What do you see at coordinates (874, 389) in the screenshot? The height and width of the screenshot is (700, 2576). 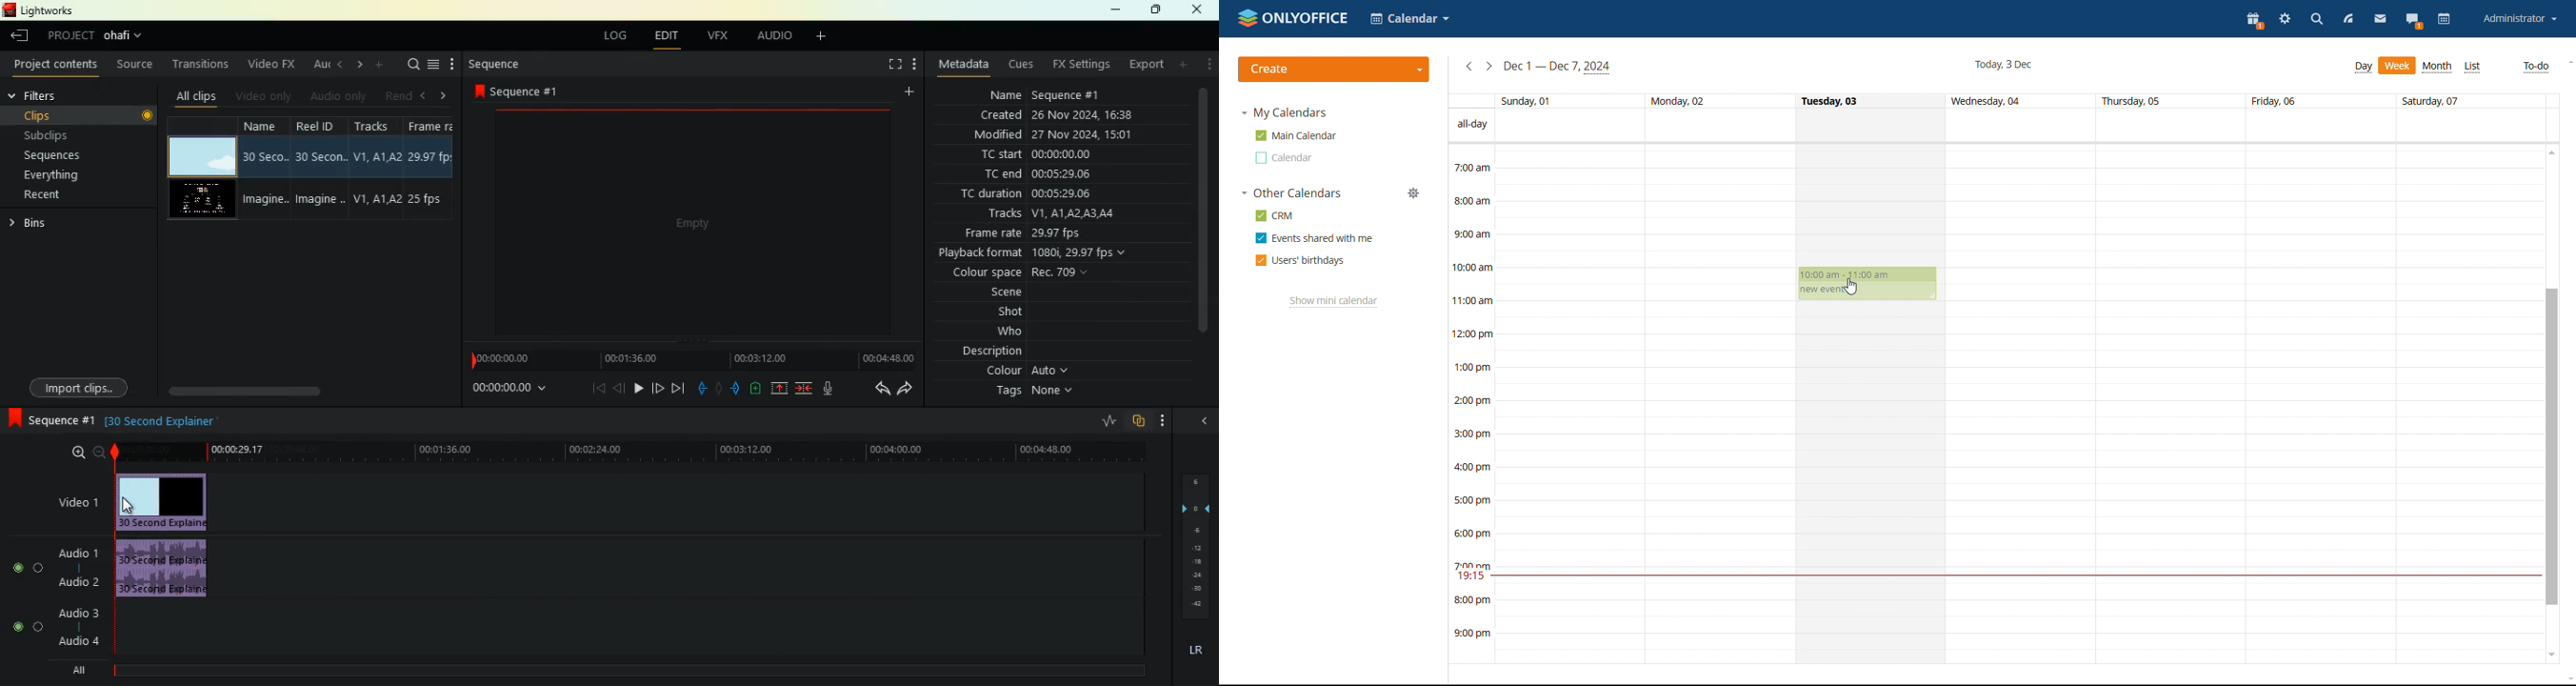 I see `back` at bounding box center [874, 389].